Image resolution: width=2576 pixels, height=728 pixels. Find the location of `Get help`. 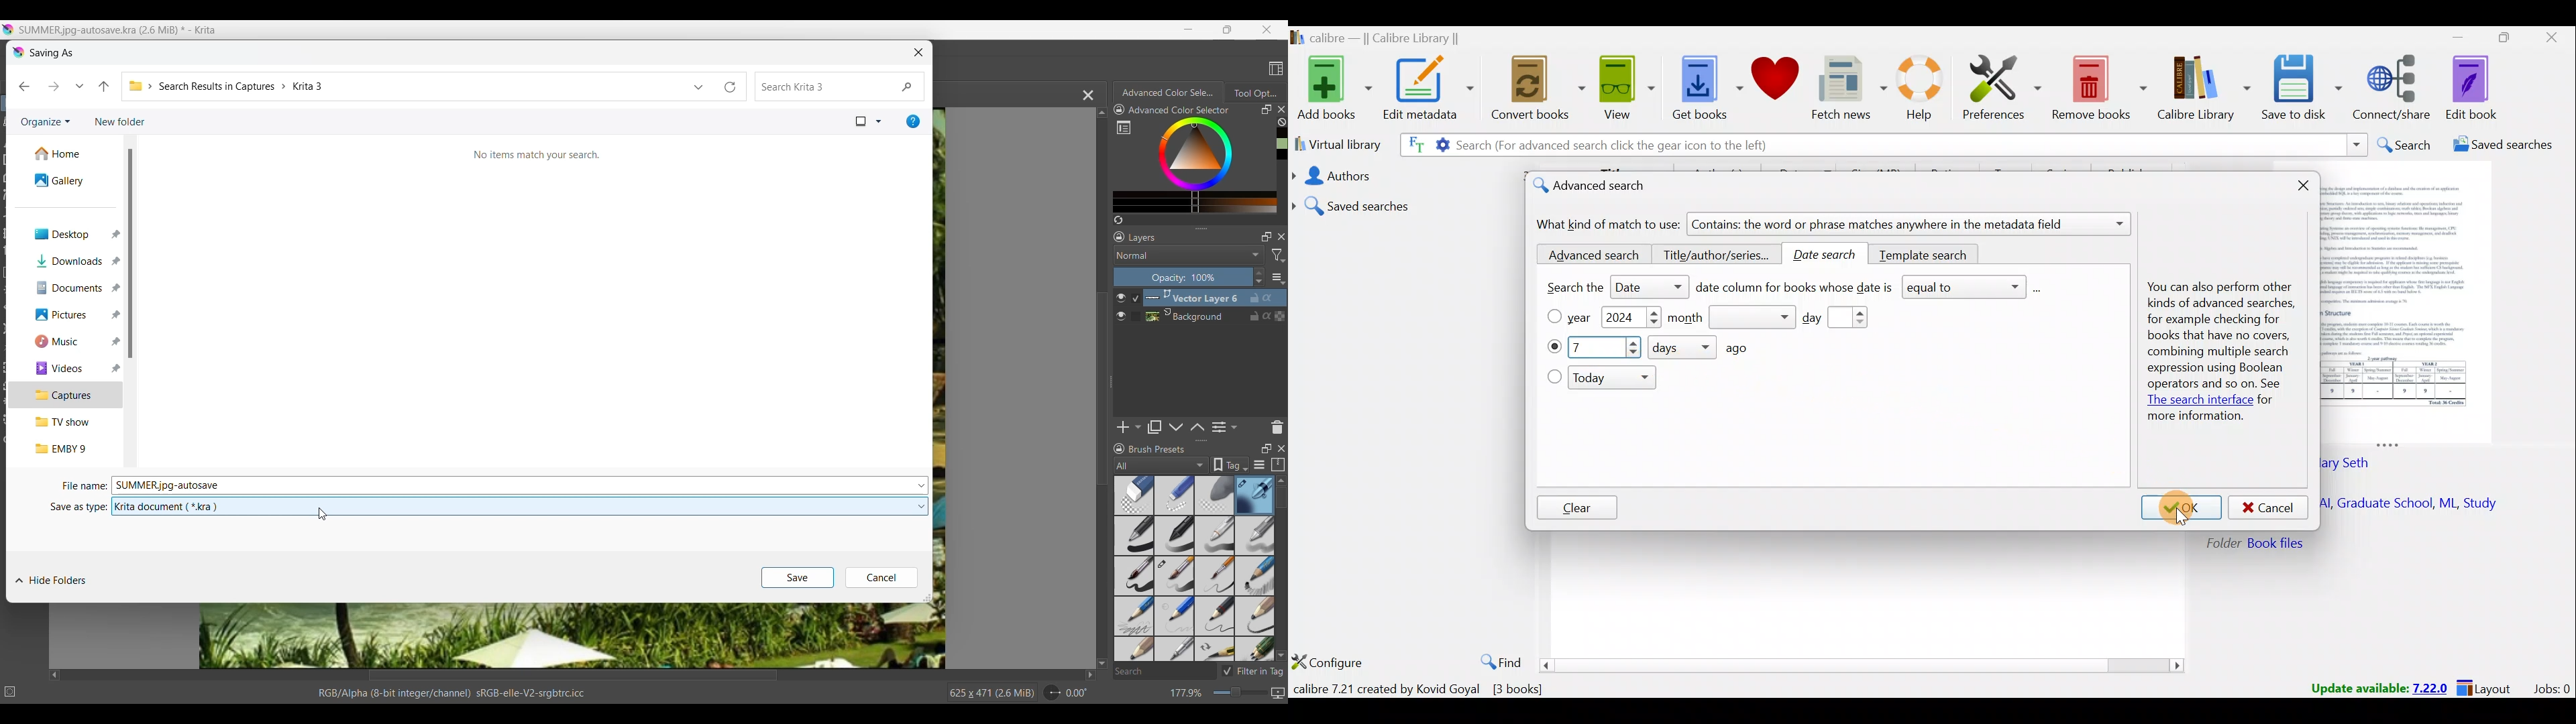

Get help is located at coordinates (913, 121).